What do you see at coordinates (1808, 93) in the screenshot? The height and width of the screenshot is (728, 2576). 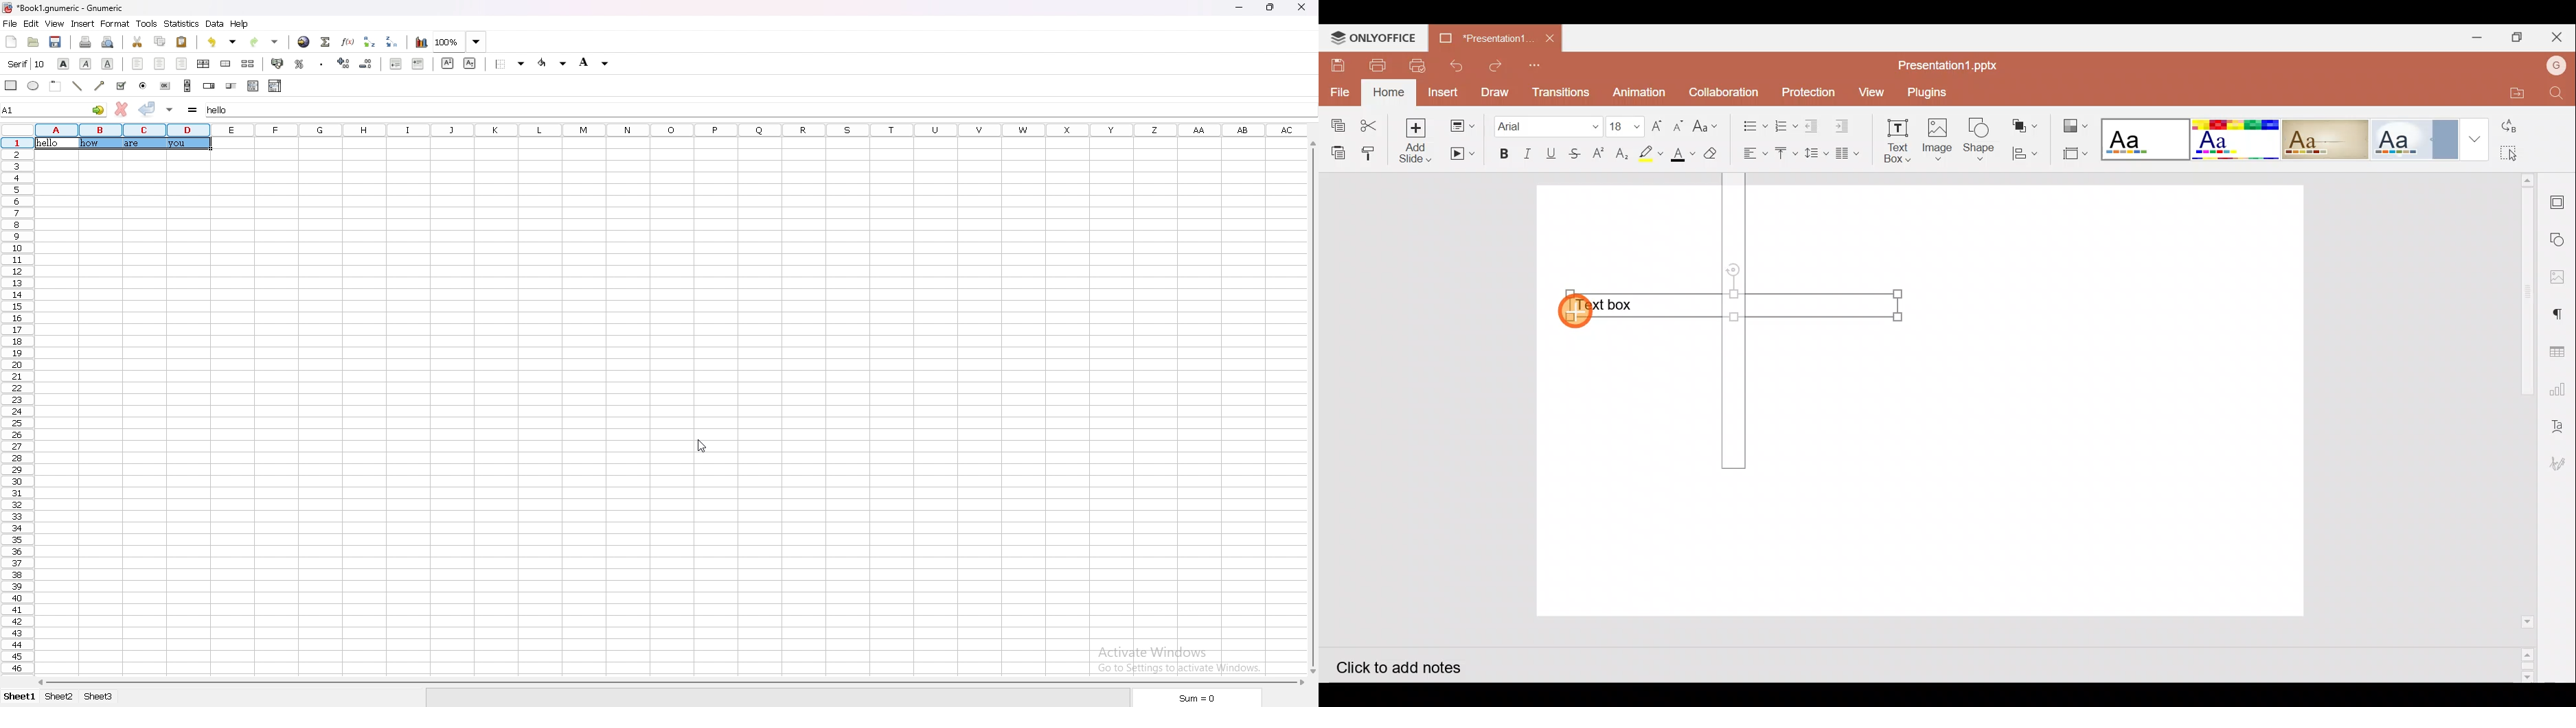 I see `Protection` at bounding box center [1808, 93].